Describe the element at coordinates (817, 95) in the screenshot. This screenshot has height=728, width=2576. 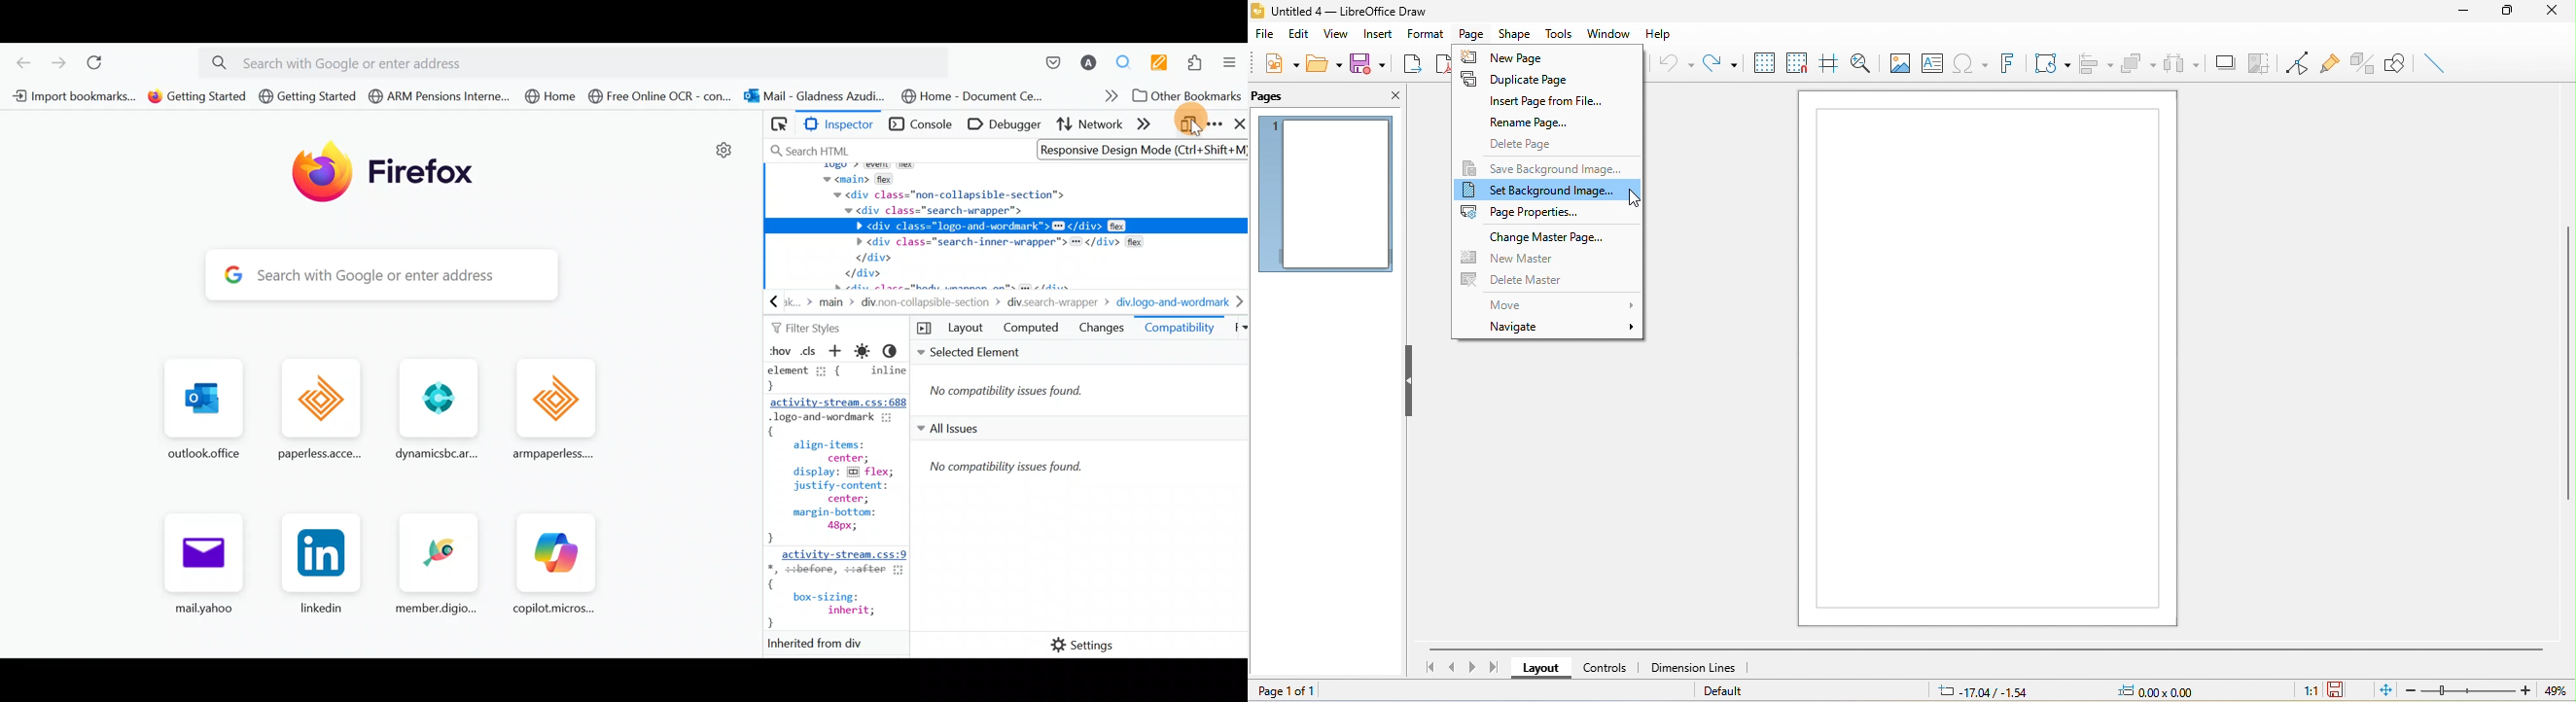
I see `Bookmark 7` at that location.